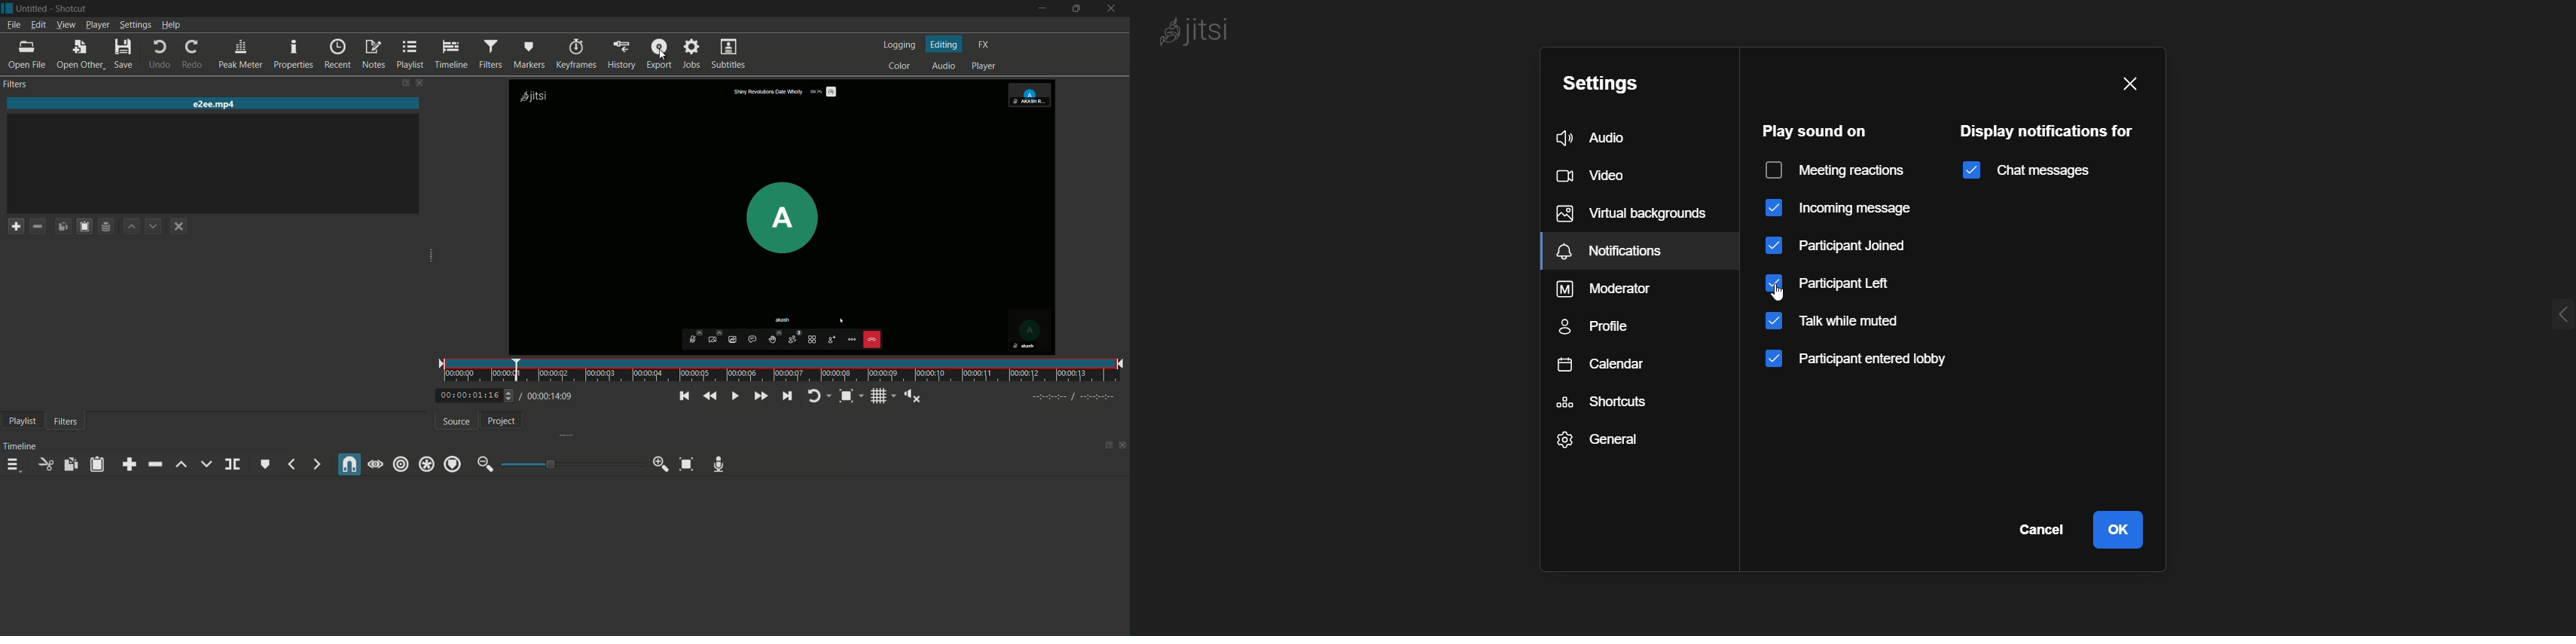  Describe the element at coordinates (337, 54) in the screenshot. I see `recent` at that location.